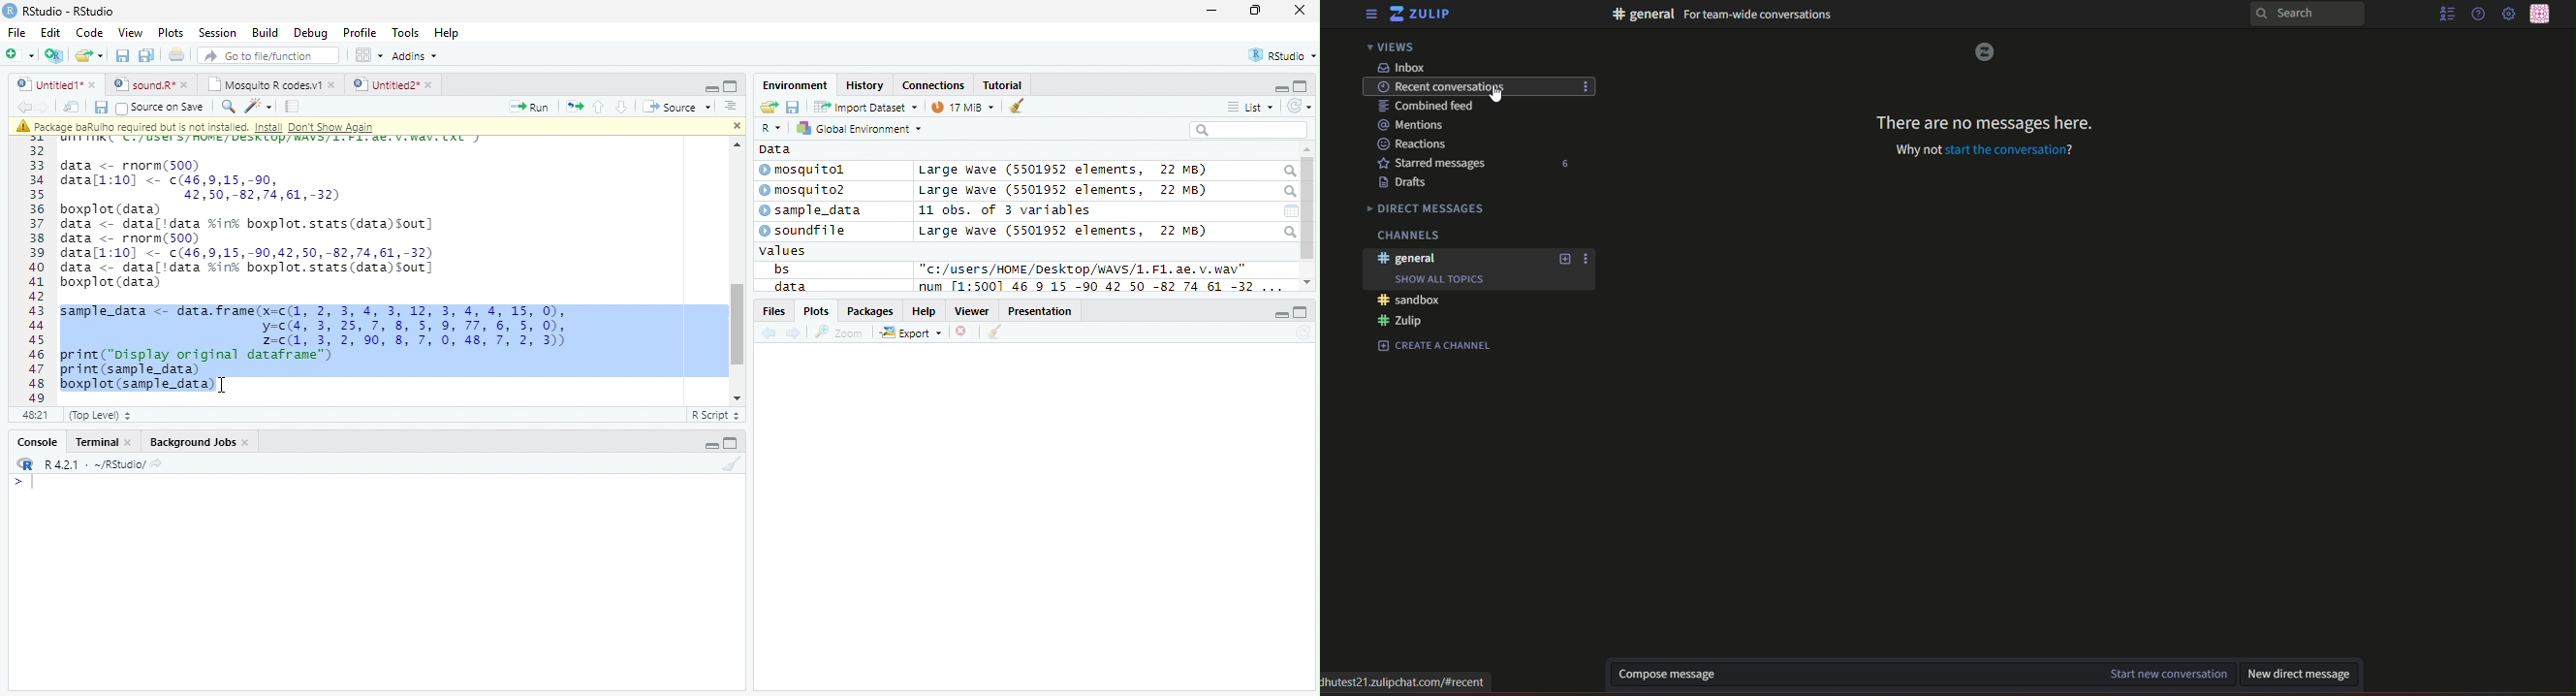 Image resolution: width=2576 pixels, height=700 pixels. Describe the element at coordinates (574, 107) in the screenshot. I see `Re-run the previous code` at that location.